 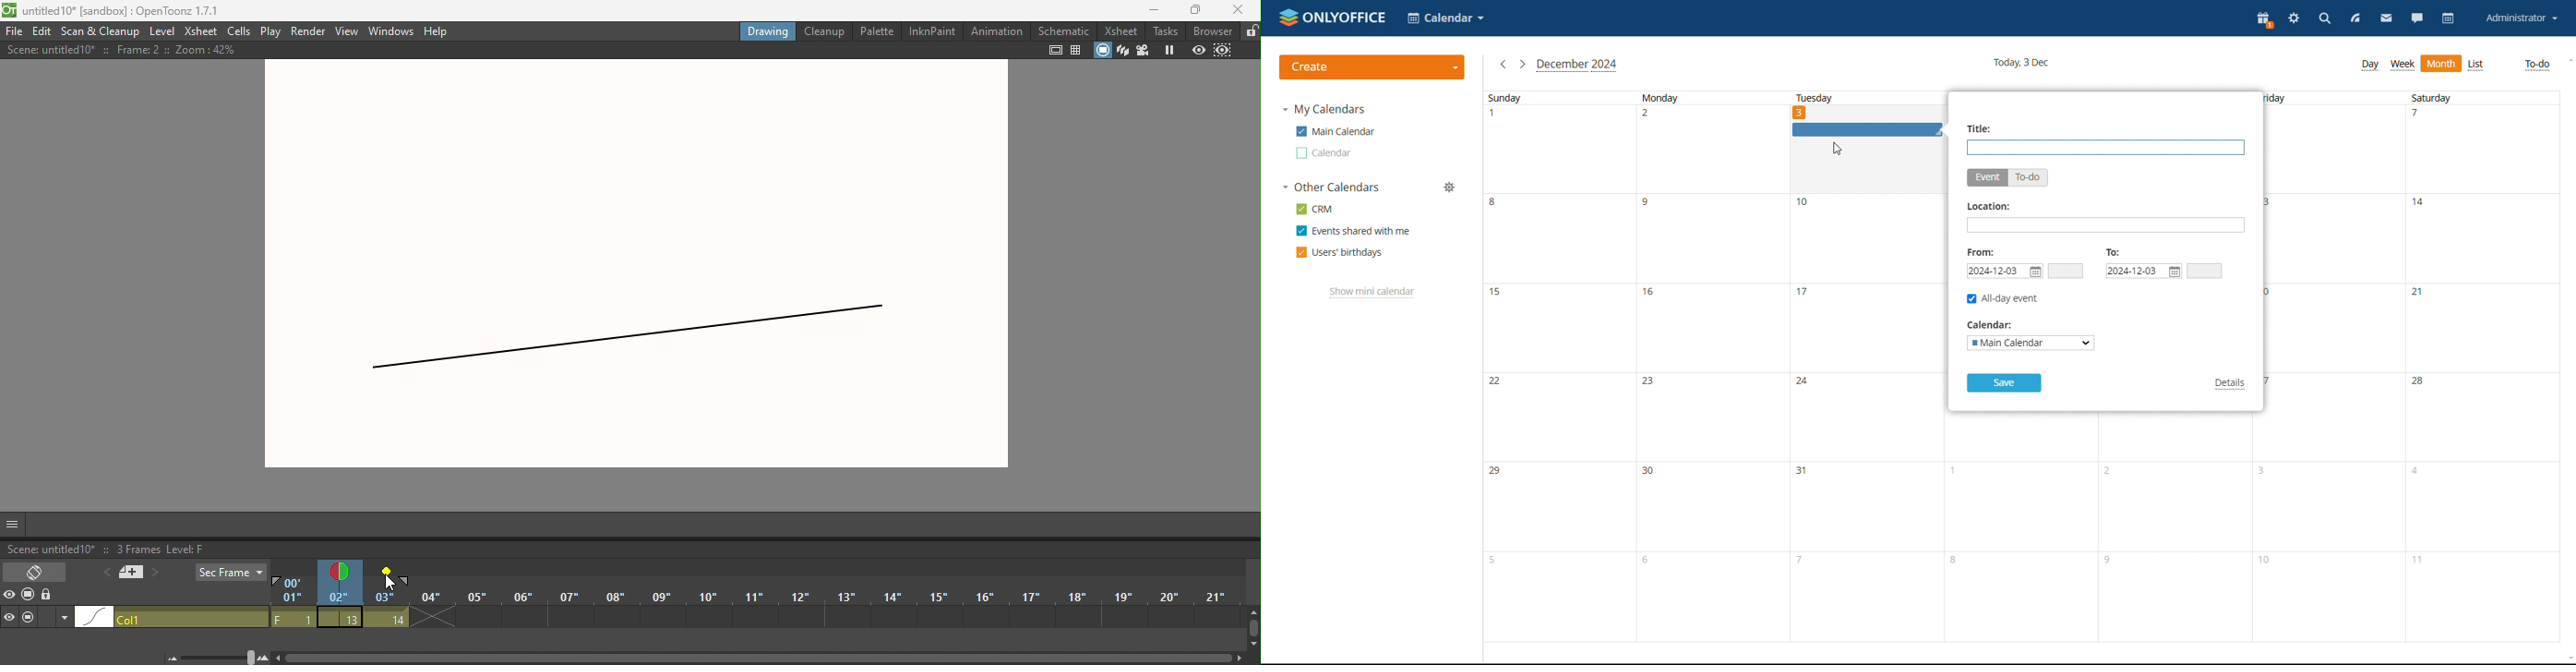 I want to click on week view, so click(x=2403, y=64).